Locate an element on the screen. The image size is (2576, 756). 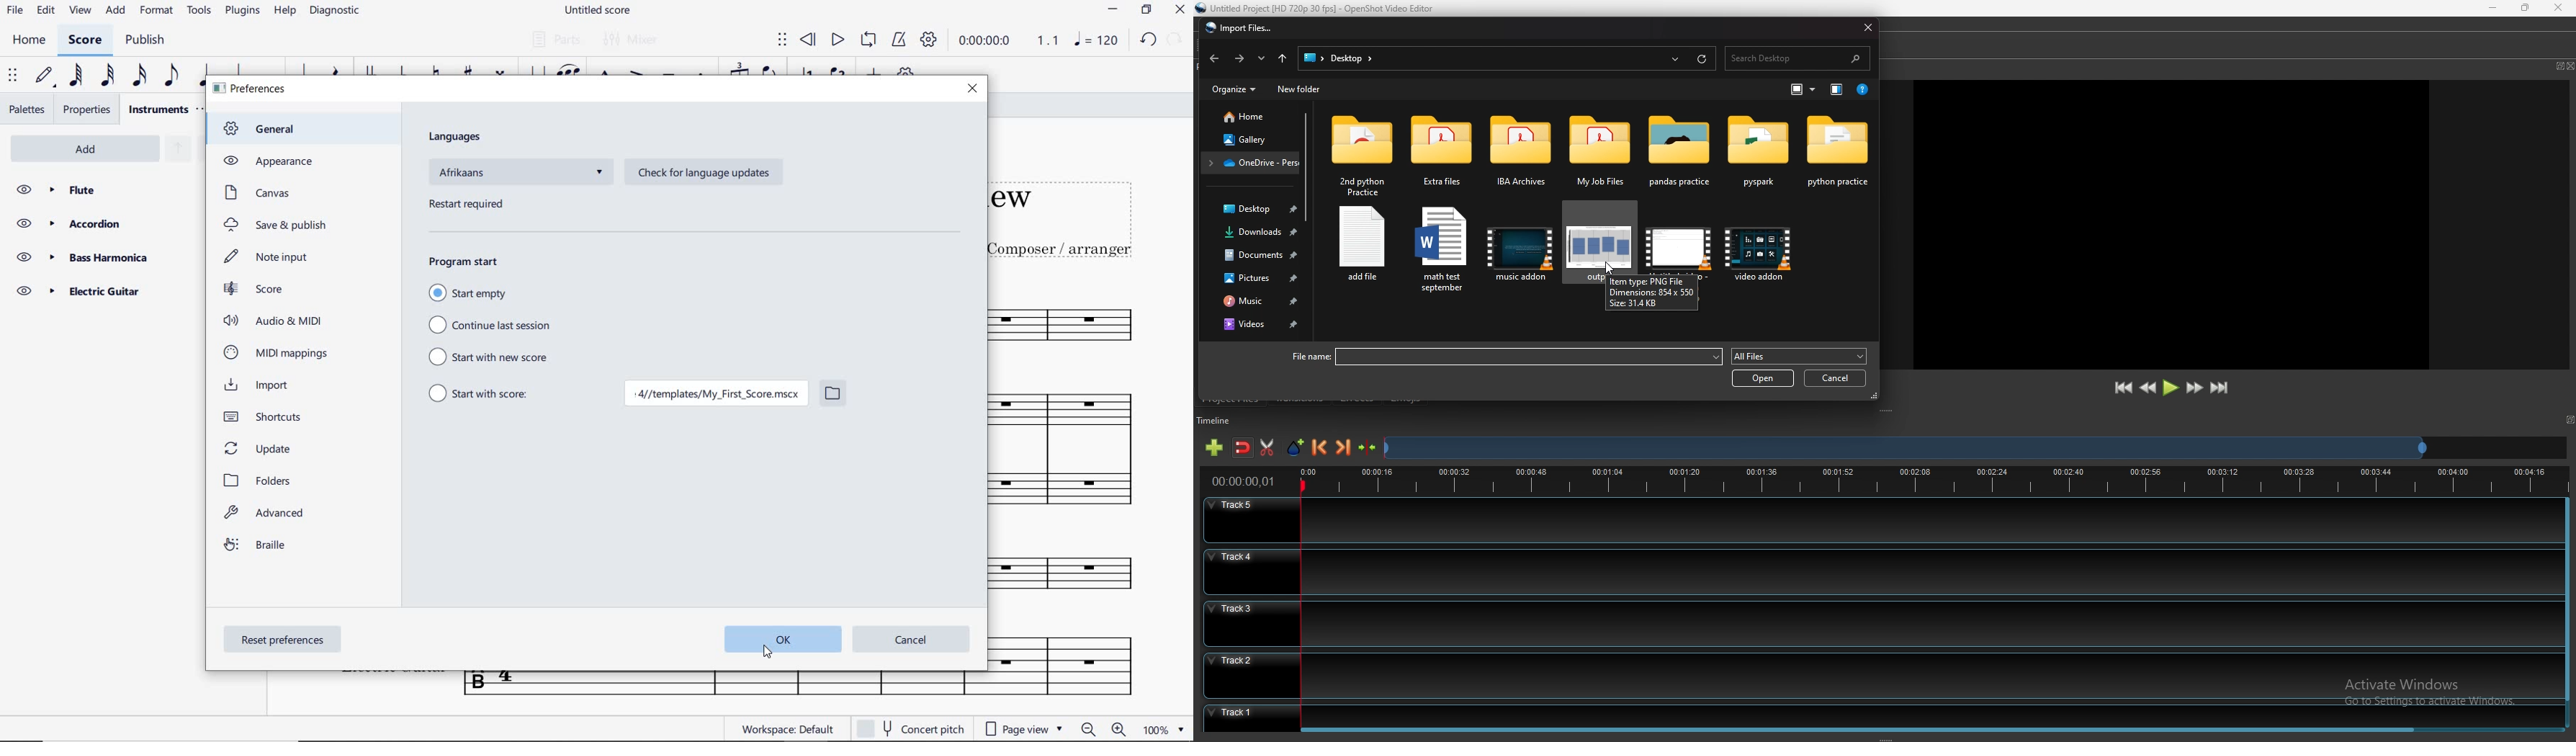
scroll bar is located at coordinates (1870, 734).